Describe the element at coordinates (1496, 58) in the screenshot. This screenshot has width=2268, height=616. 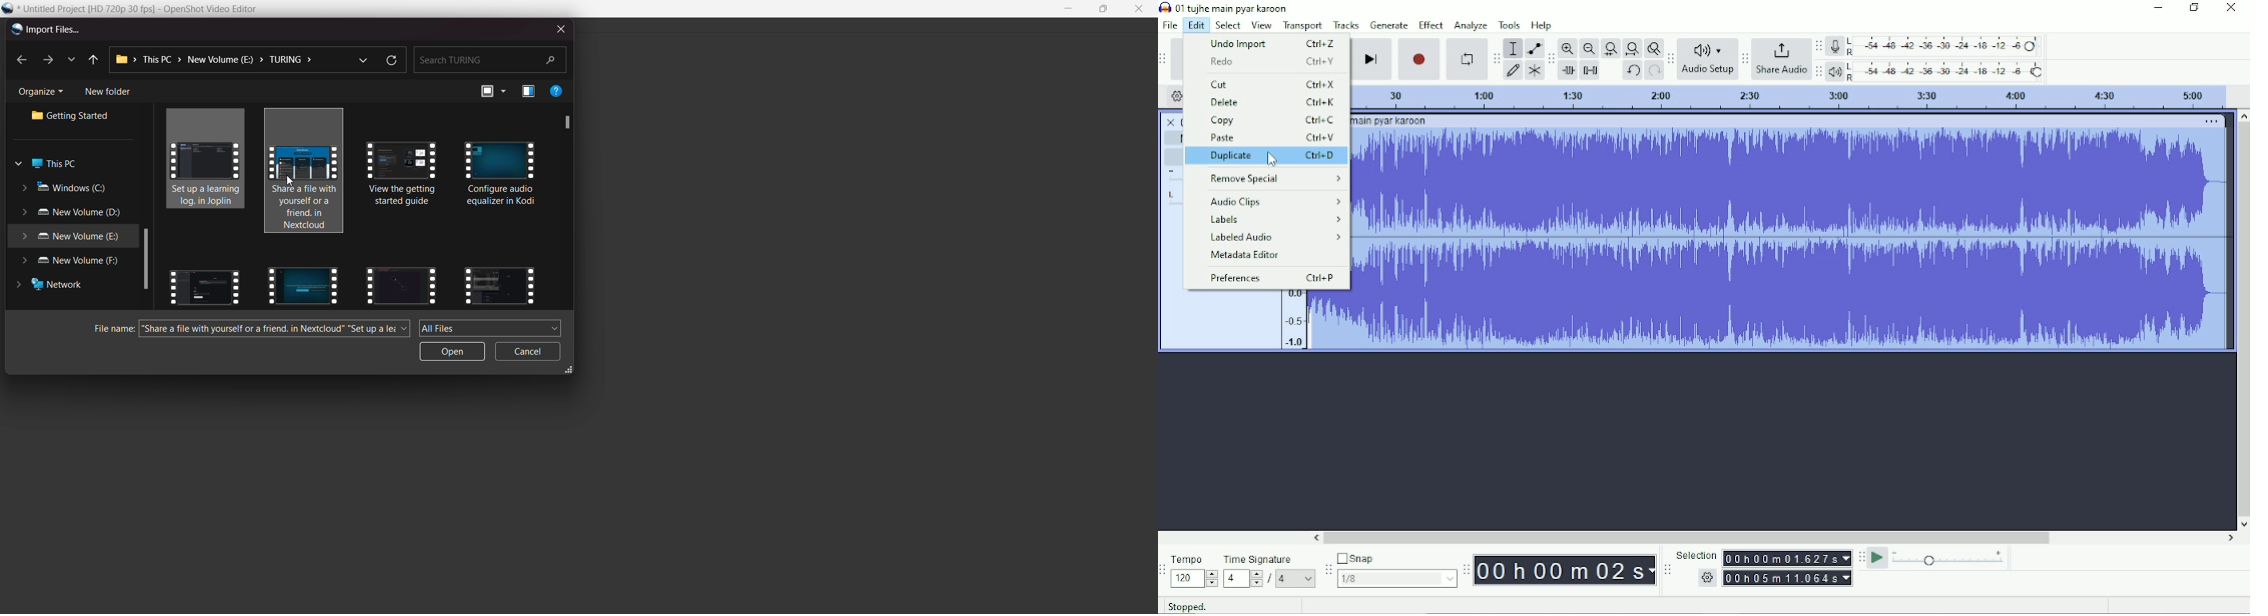
I see `Audacity tools toolbar` at that location.